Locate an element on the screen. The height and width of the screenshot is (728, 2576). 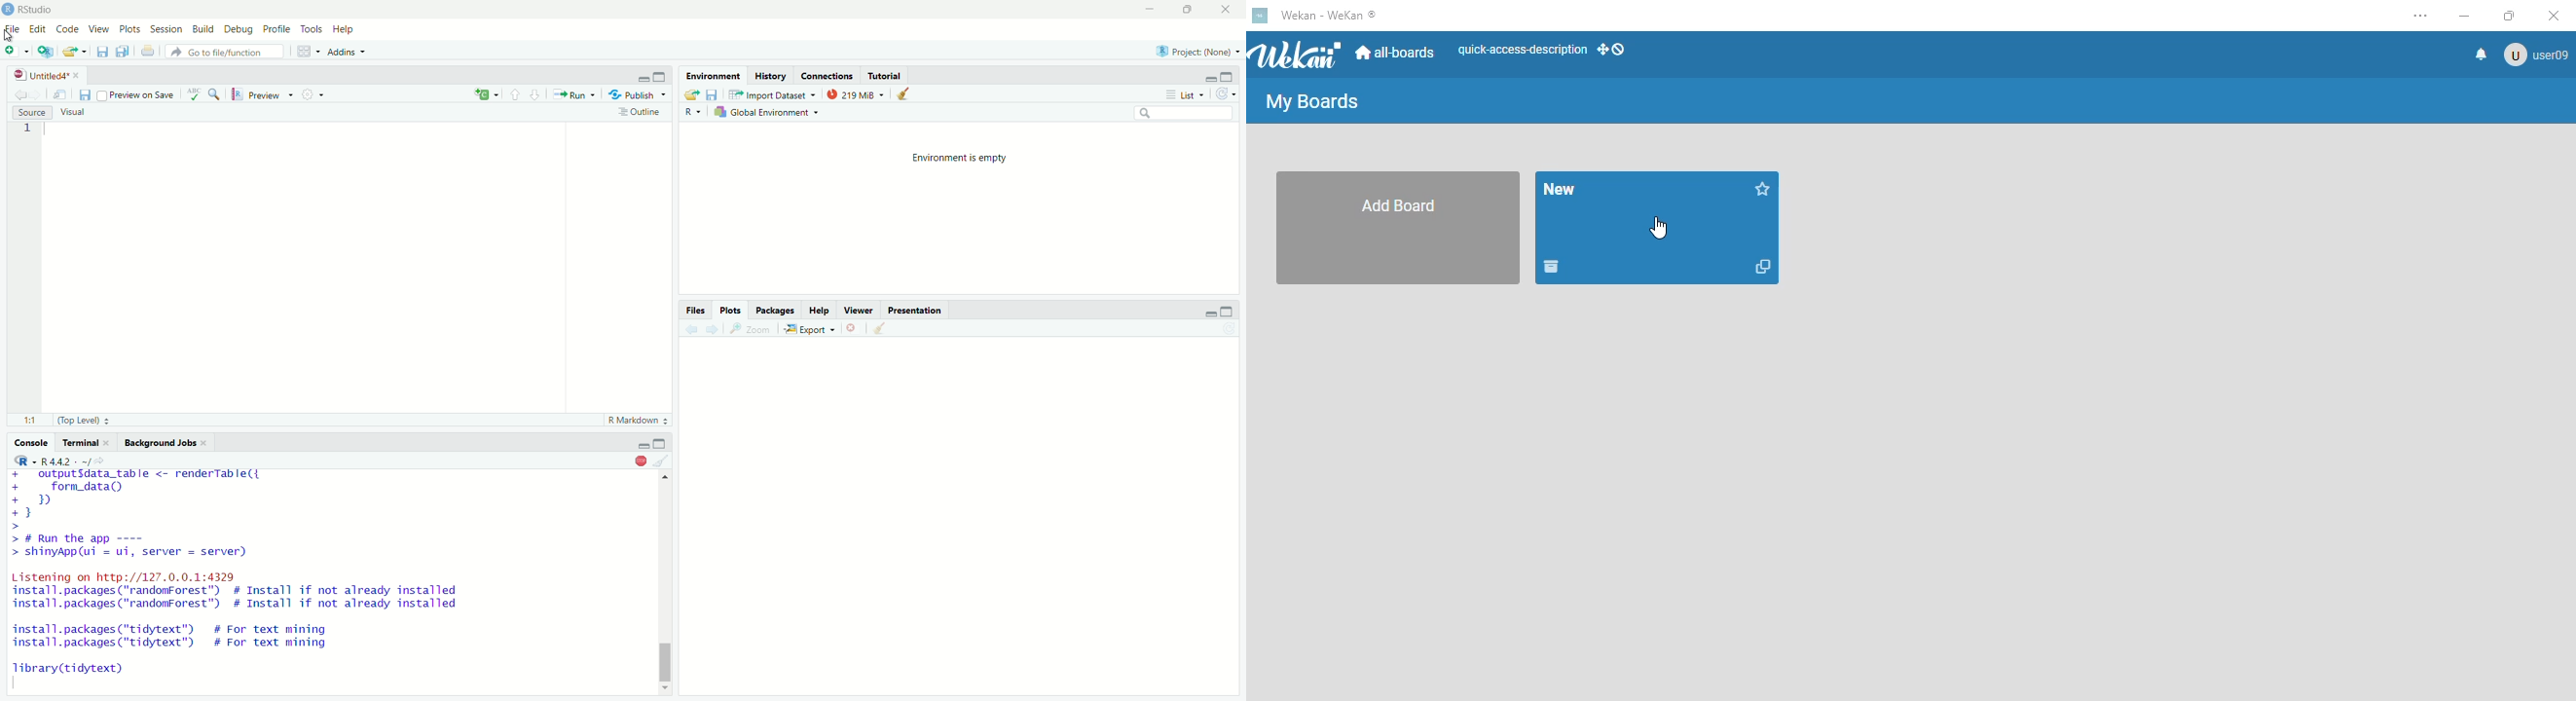
Maximize pane is located at coordinates (1229, 75).